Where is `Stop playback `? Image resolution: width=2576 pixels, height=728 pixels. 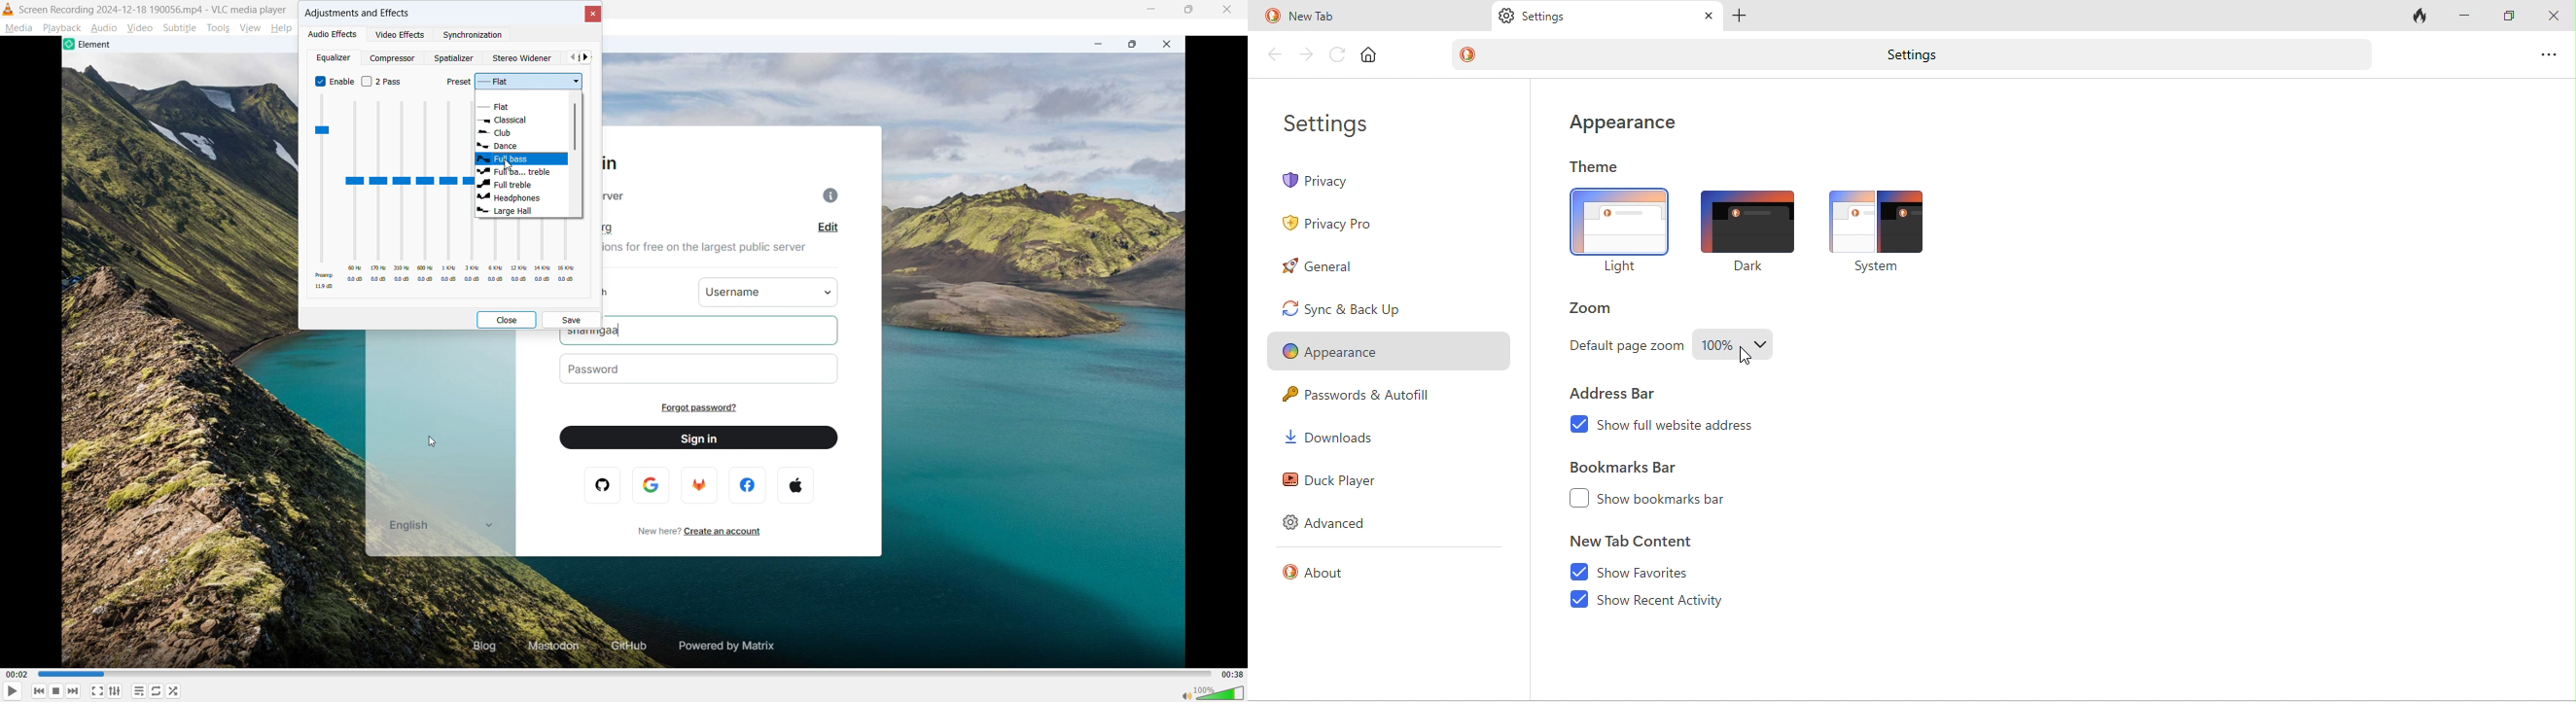
Stop playback  is located at coordinates (63, 690).